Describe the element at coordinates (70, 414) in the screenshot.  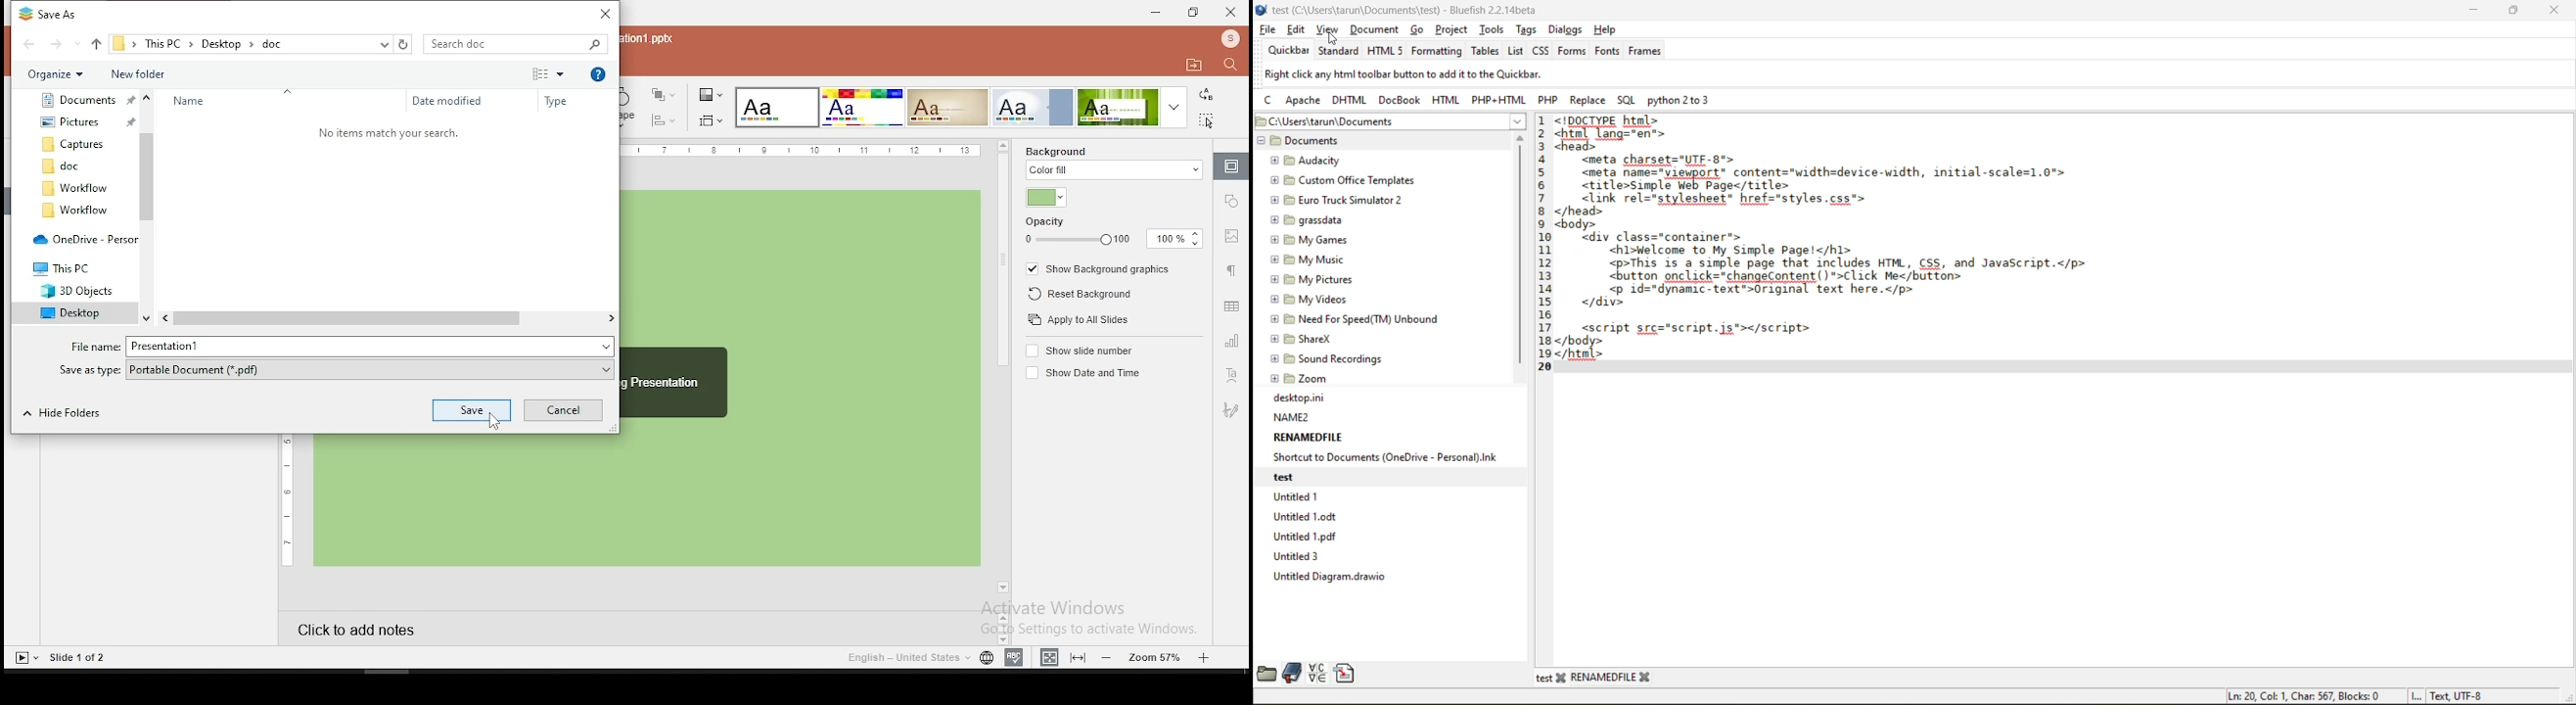
I see `Hide Folders` at that location.